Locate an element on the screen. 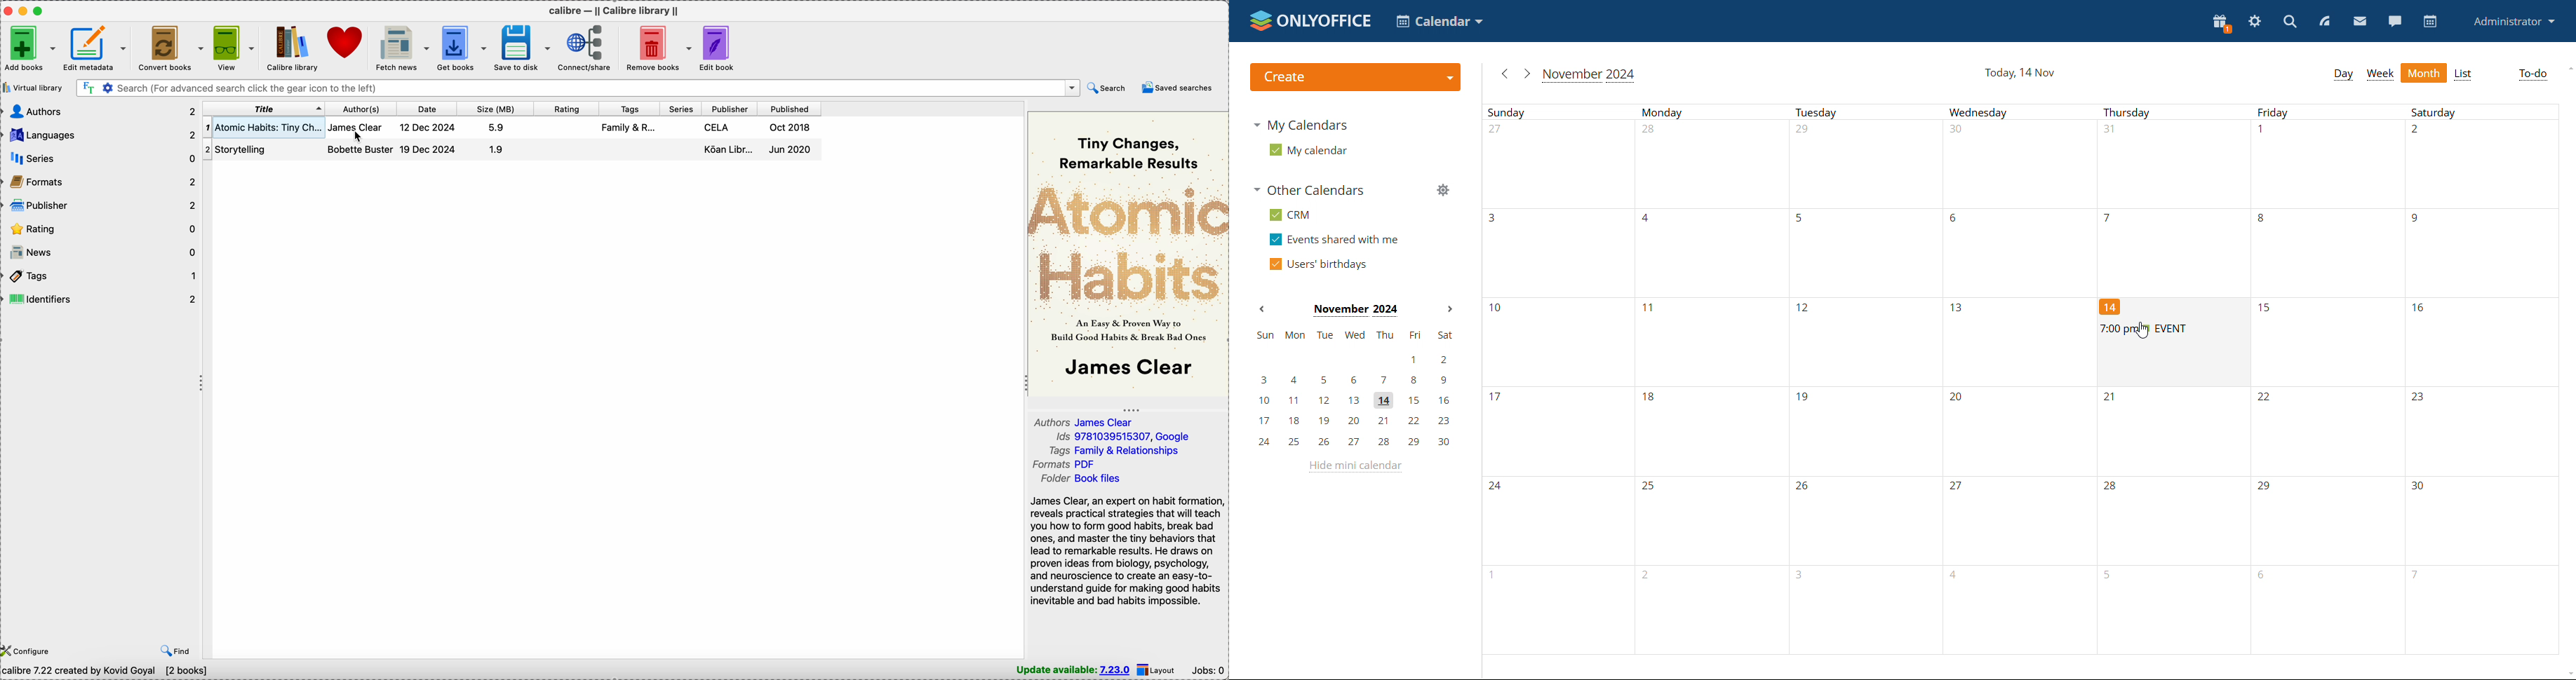 Image resolution: width=2576 pixels, height=700 pixels. book cover preview is located at coordinates (1127, 254).